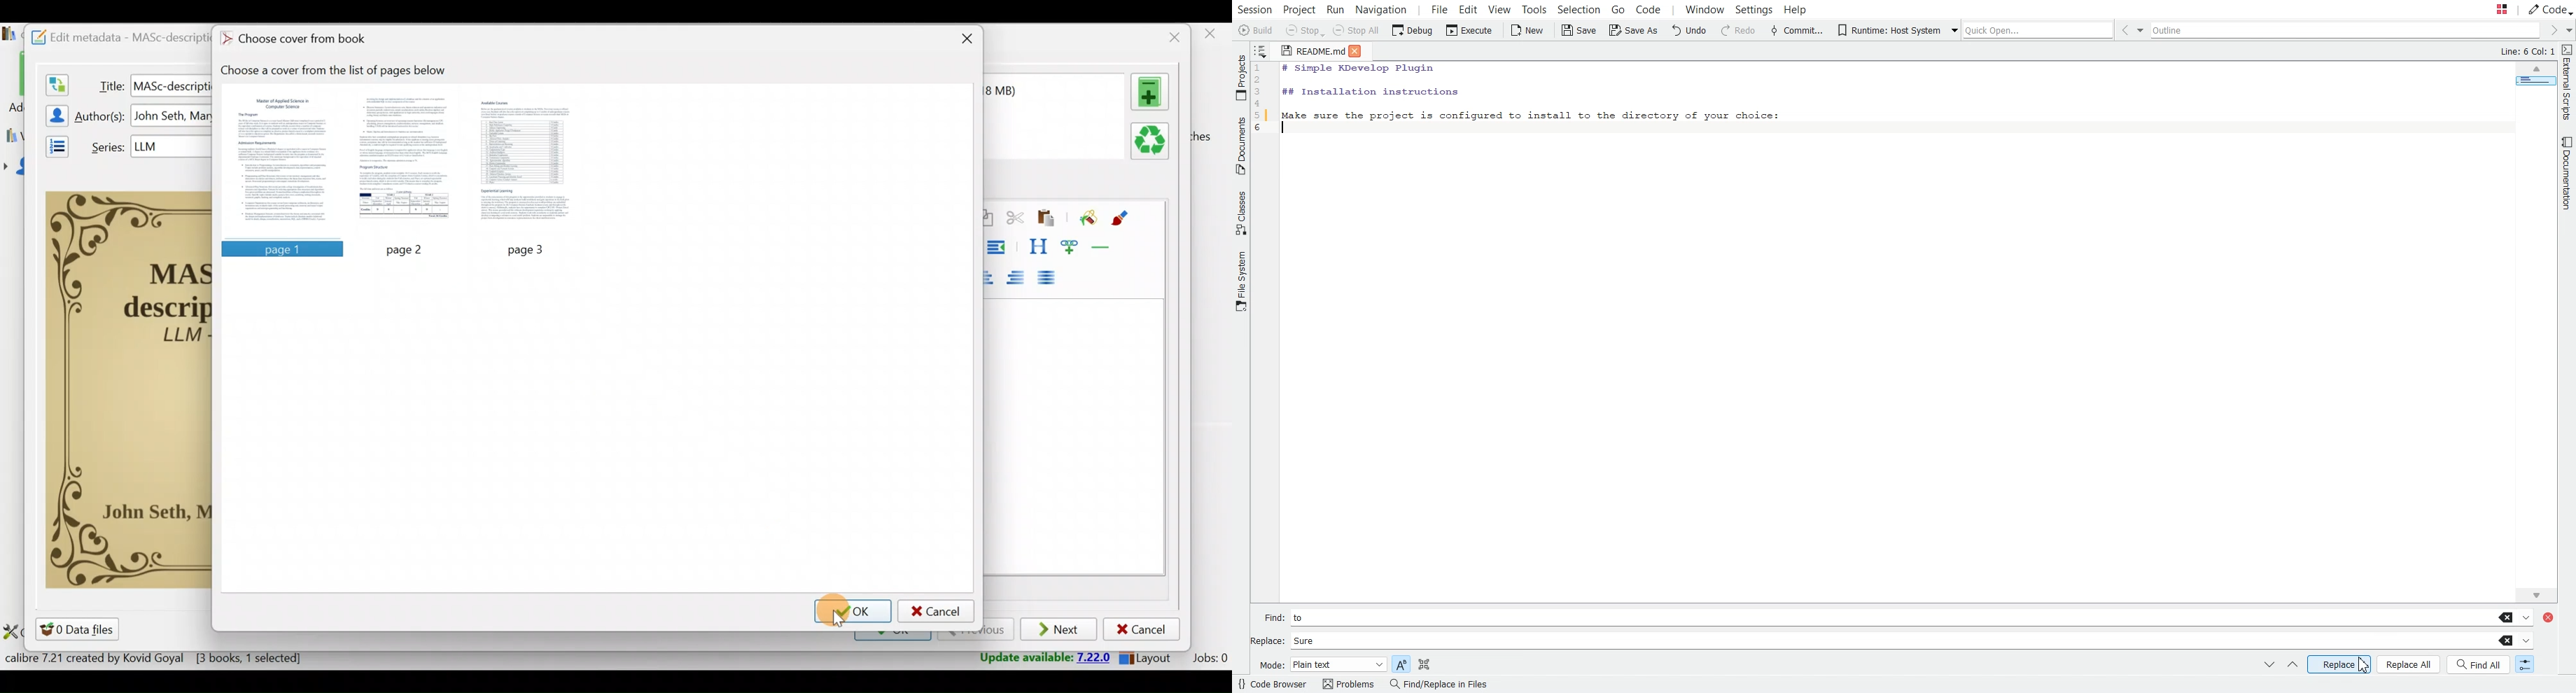 The height and width of the screenshot is (700, 2576). I want to click on Choose cover from book, so click(297, 40).